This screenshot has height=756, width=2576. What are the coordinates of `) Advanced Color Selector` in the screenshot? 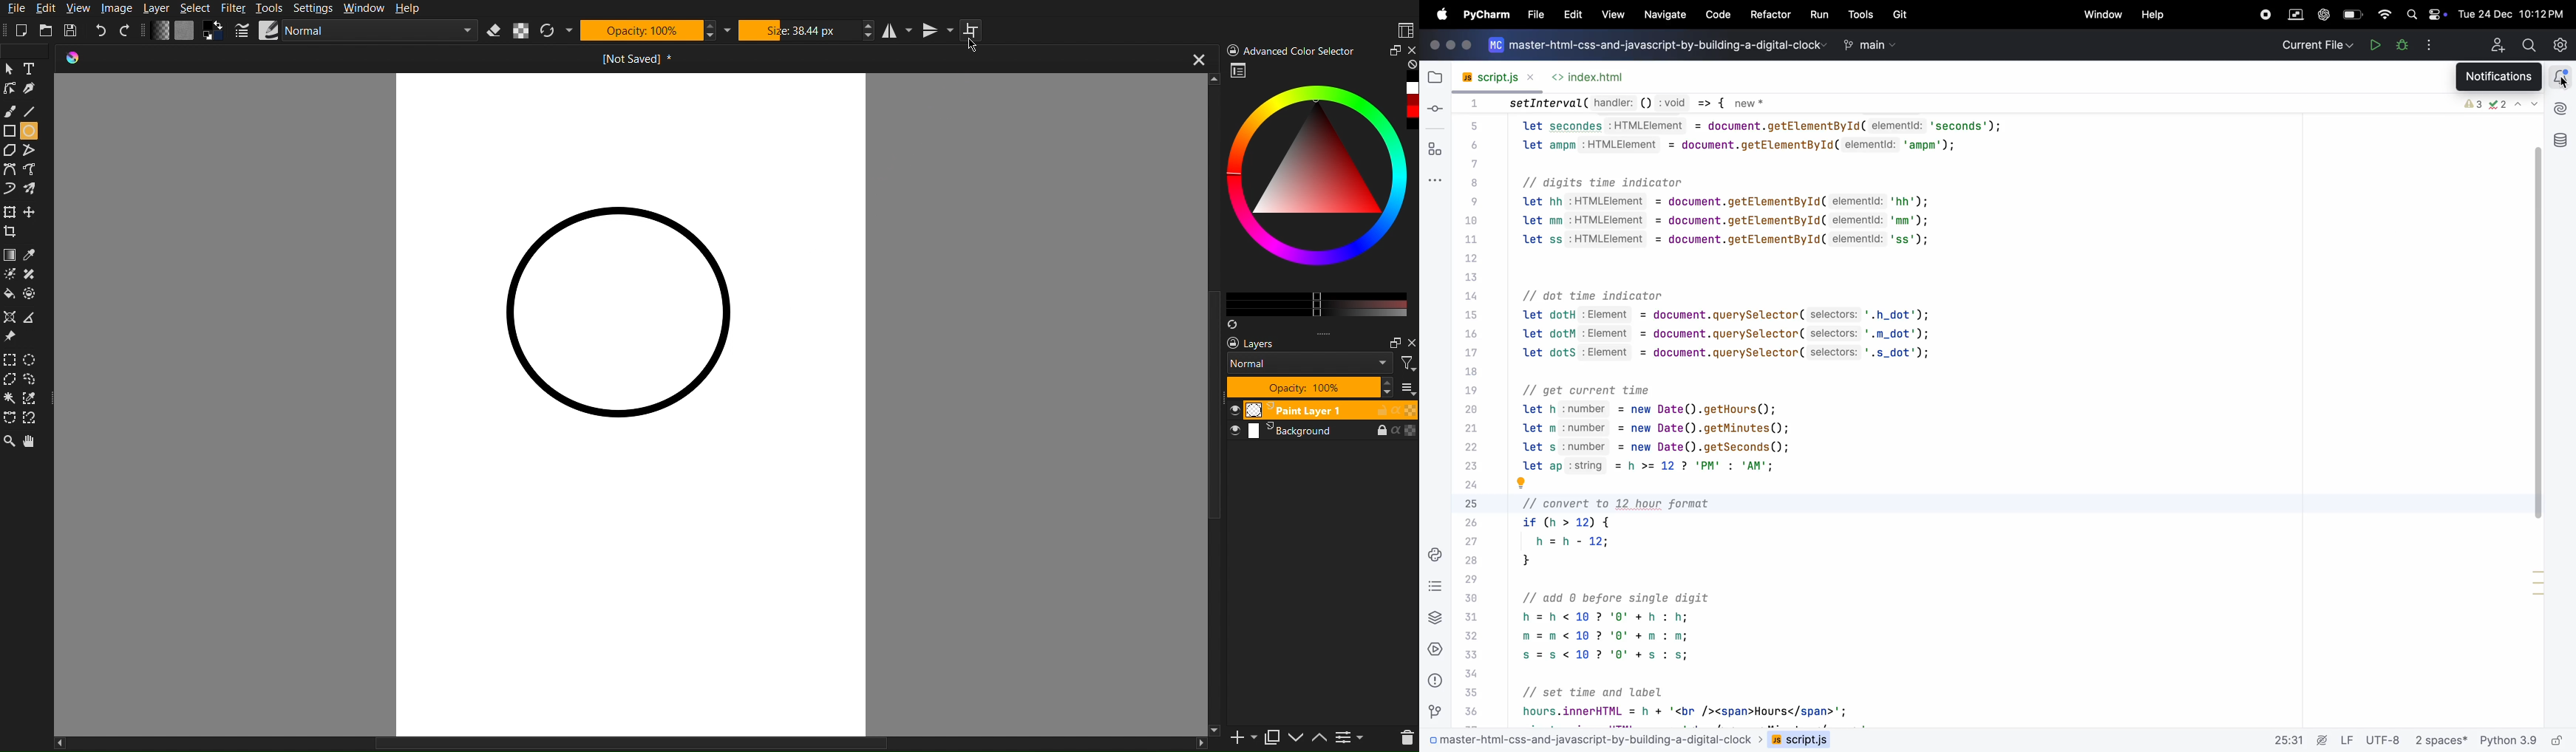 It's located at (1285, 47).